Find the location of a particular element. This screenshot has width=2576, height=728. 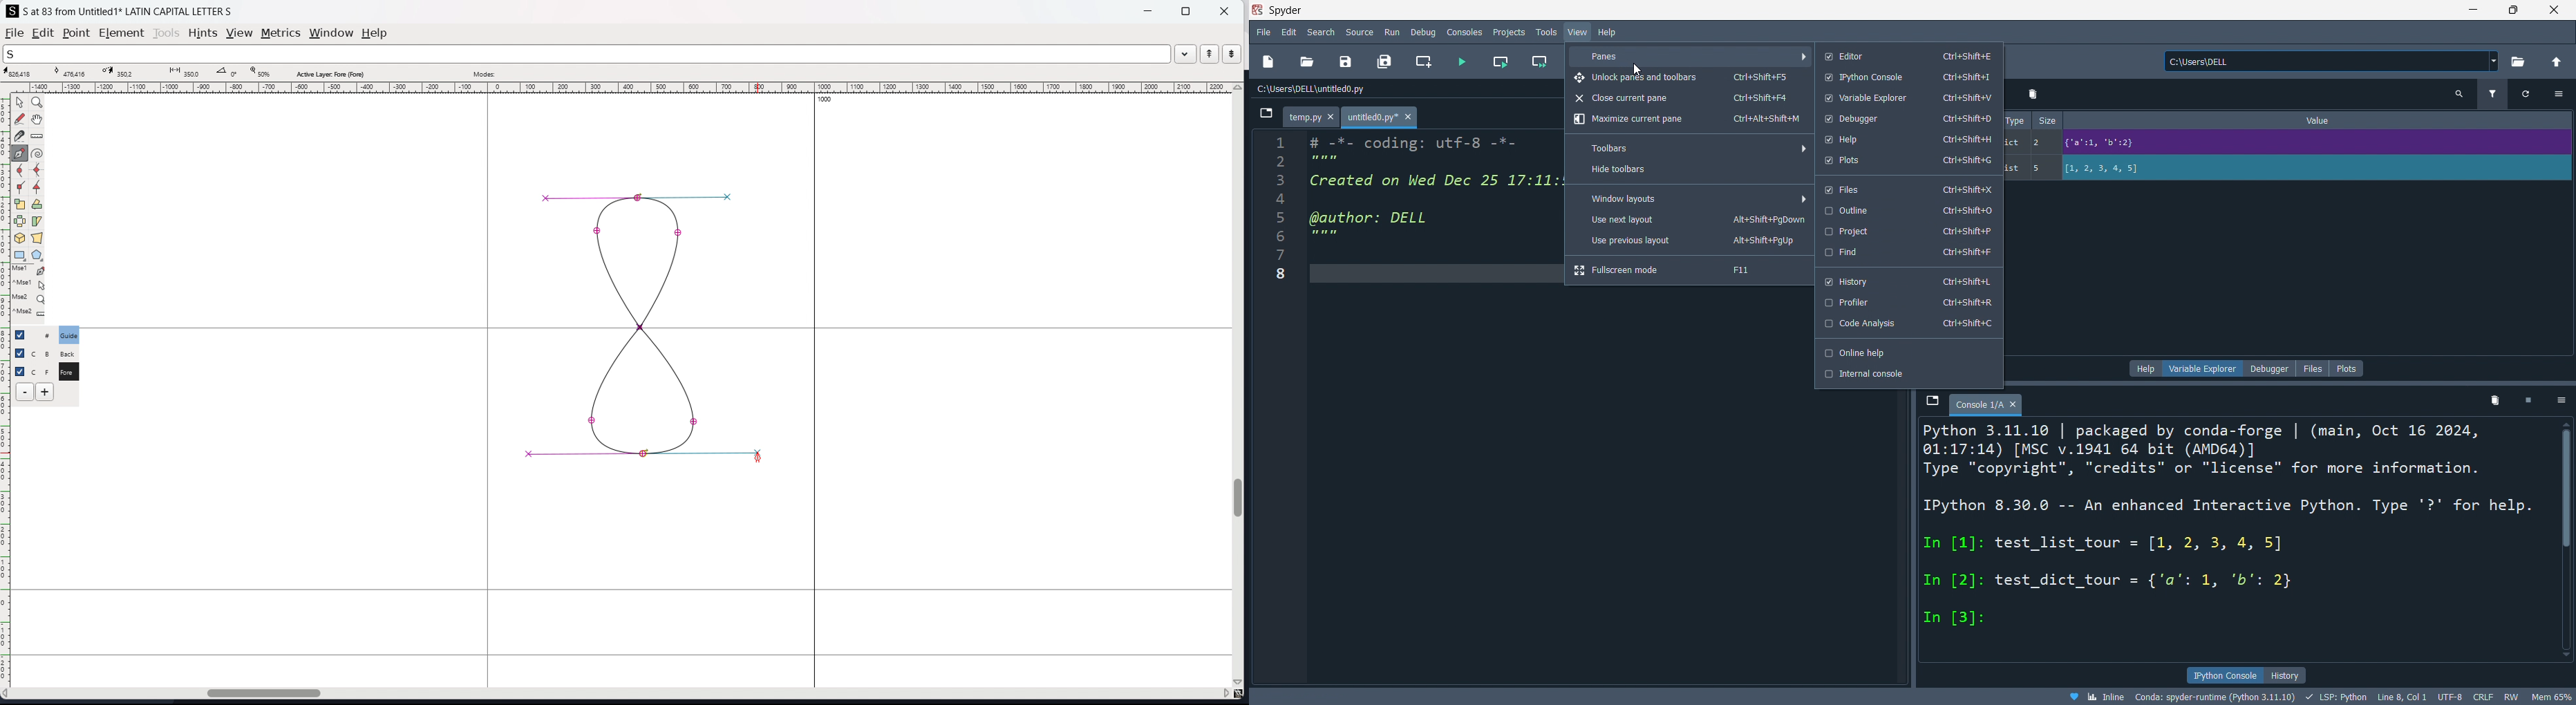

outline is located at coordinates (1910, 210).